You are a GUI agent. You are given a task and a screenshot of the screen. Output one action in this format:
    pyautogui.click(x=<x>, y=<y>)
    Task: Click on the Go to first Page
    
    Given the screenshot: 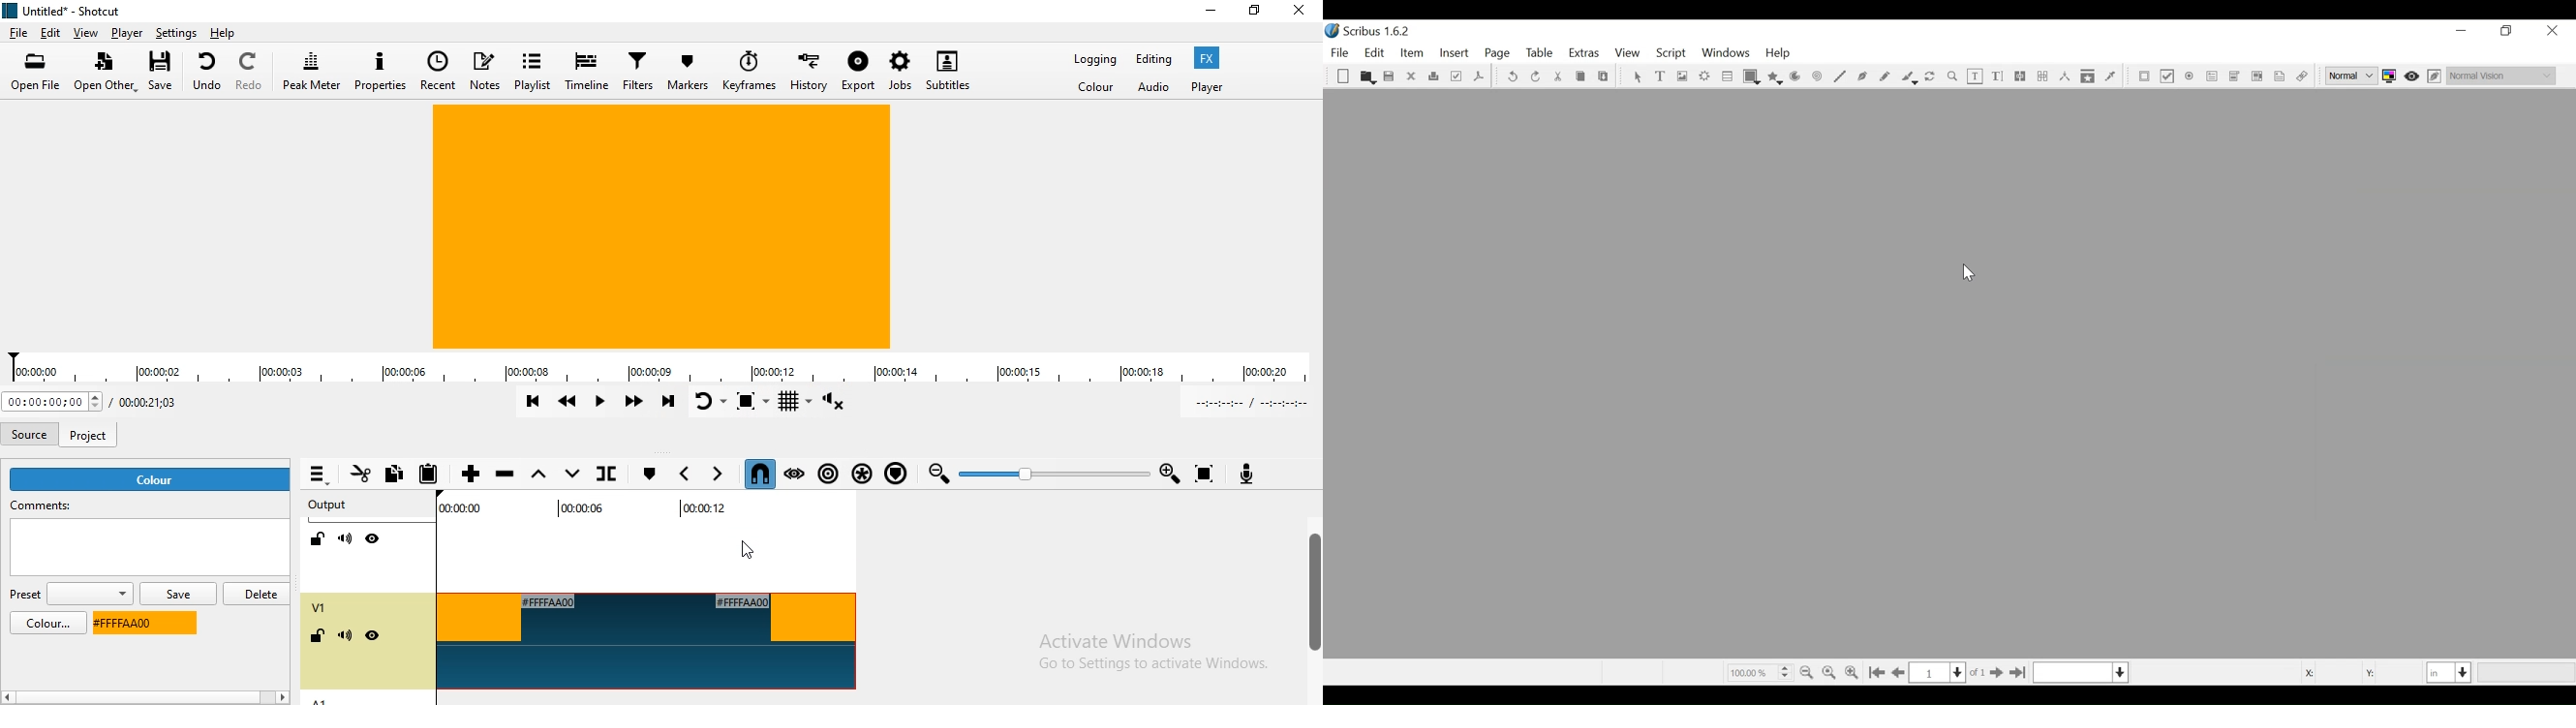 What is the action you would take?
    pyautogui.click(x=1878, y=672)
    